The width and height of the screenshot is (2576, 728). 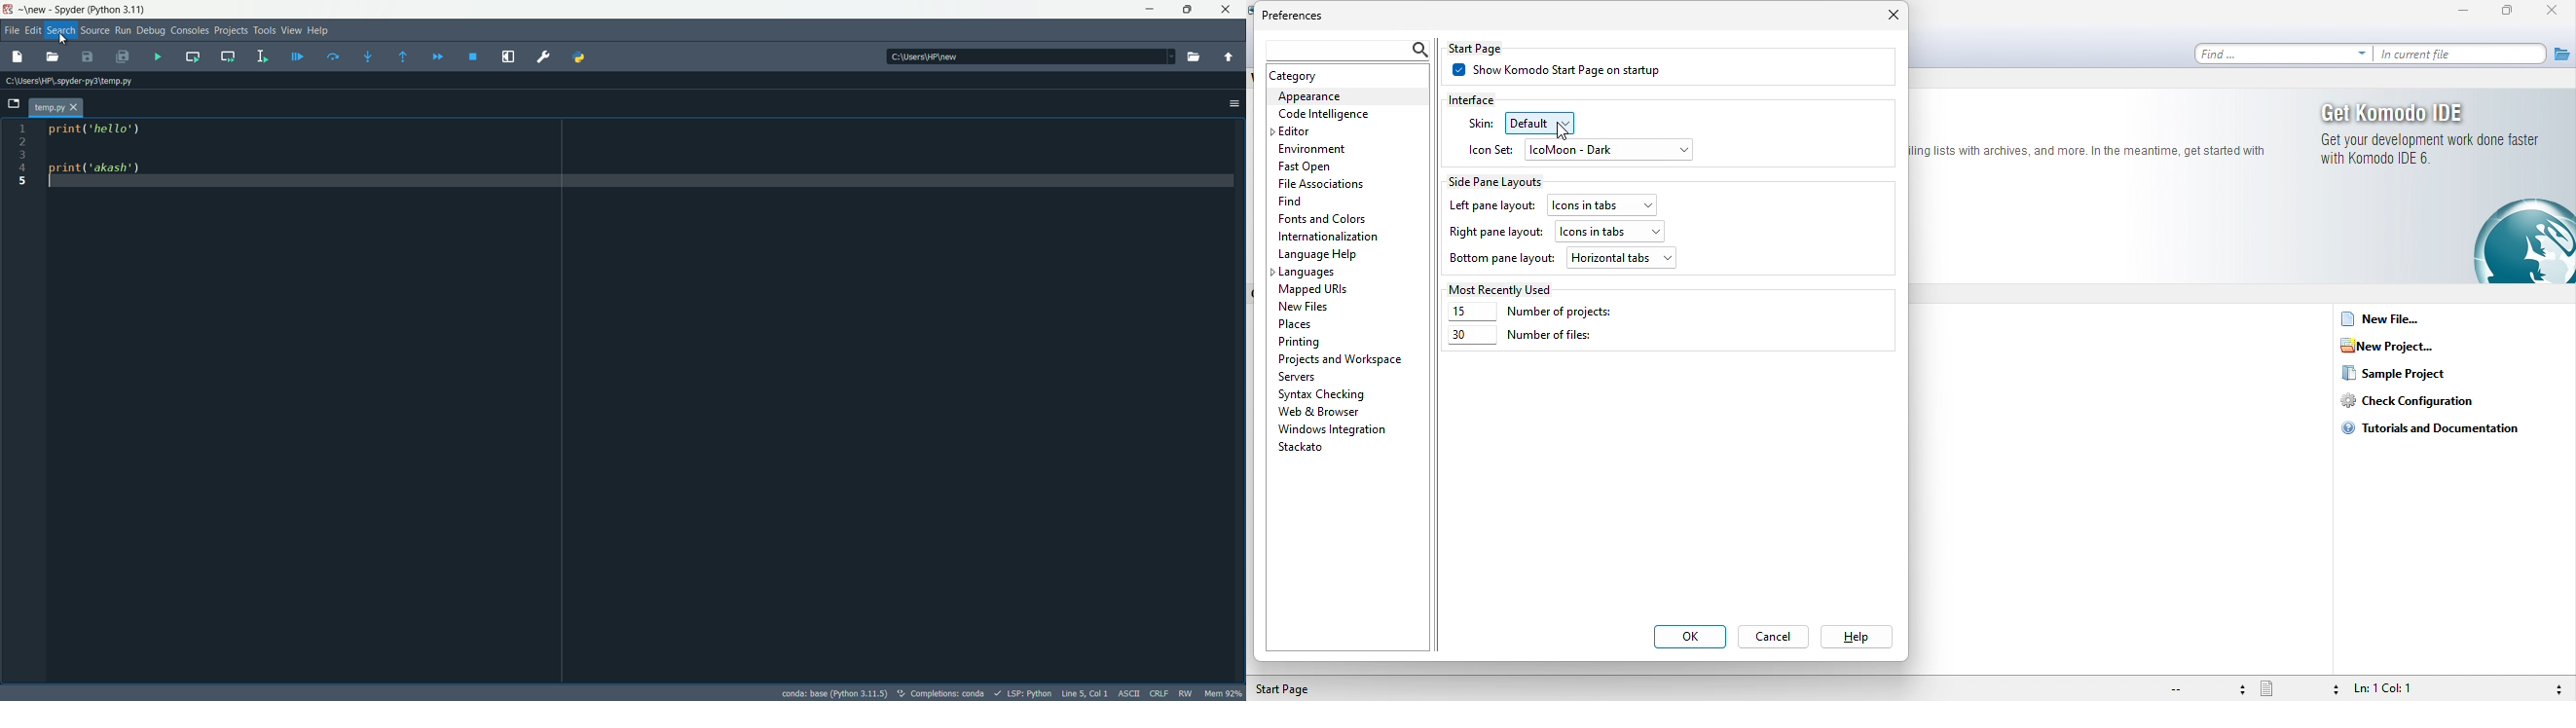 What do you see at coordinates (1226, 57) in the screenshot?
I see `parent directory` at bounding box center [1226, 57].